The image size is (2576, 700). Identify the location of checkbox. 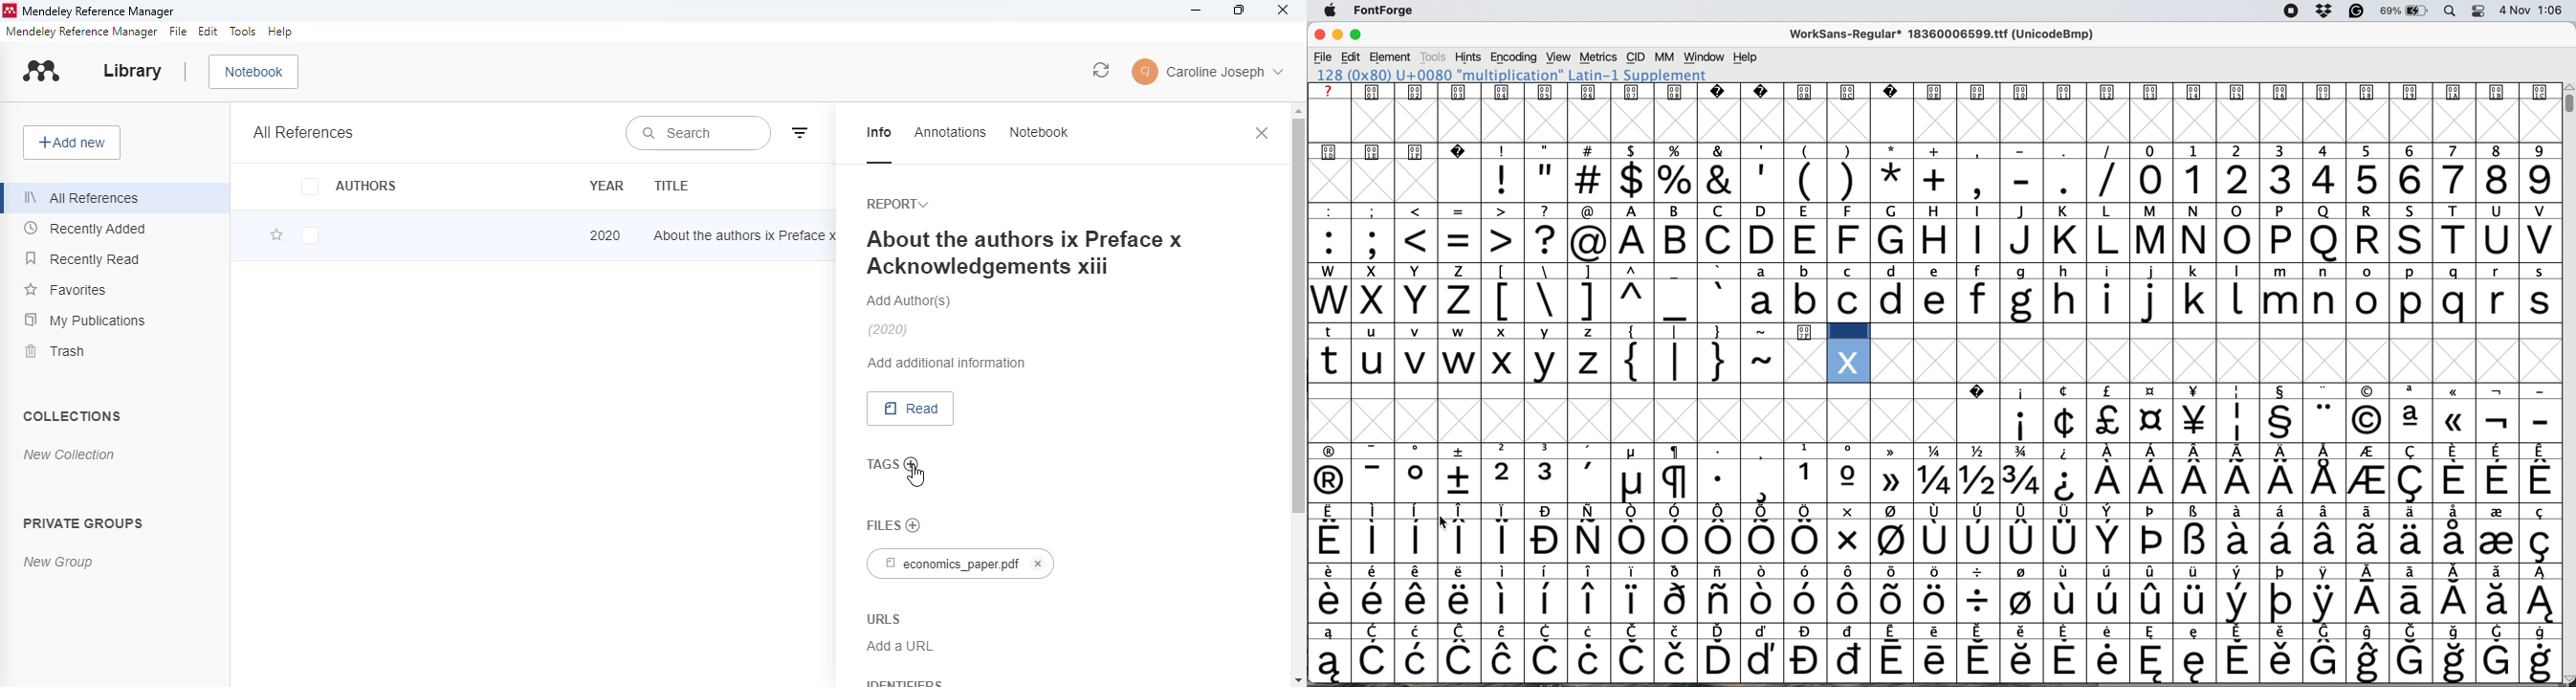
(312, 237).